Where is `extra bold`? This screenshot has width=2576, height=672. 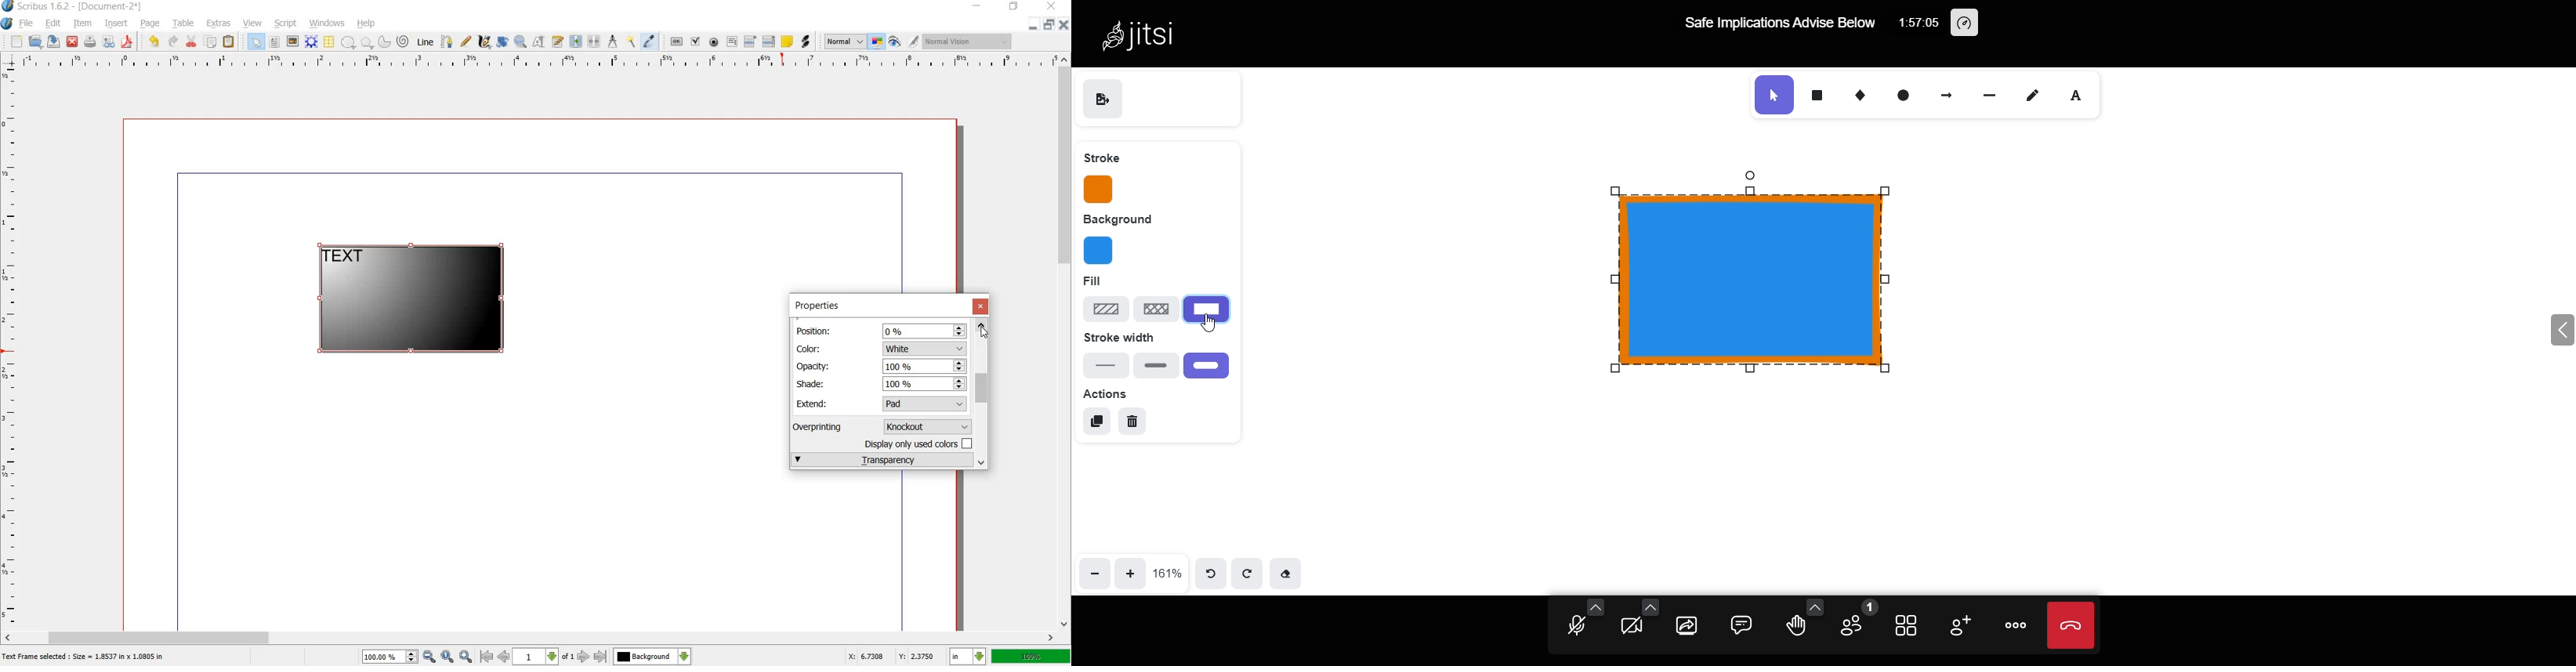
extra bold is located at coordinates (1209, 369).